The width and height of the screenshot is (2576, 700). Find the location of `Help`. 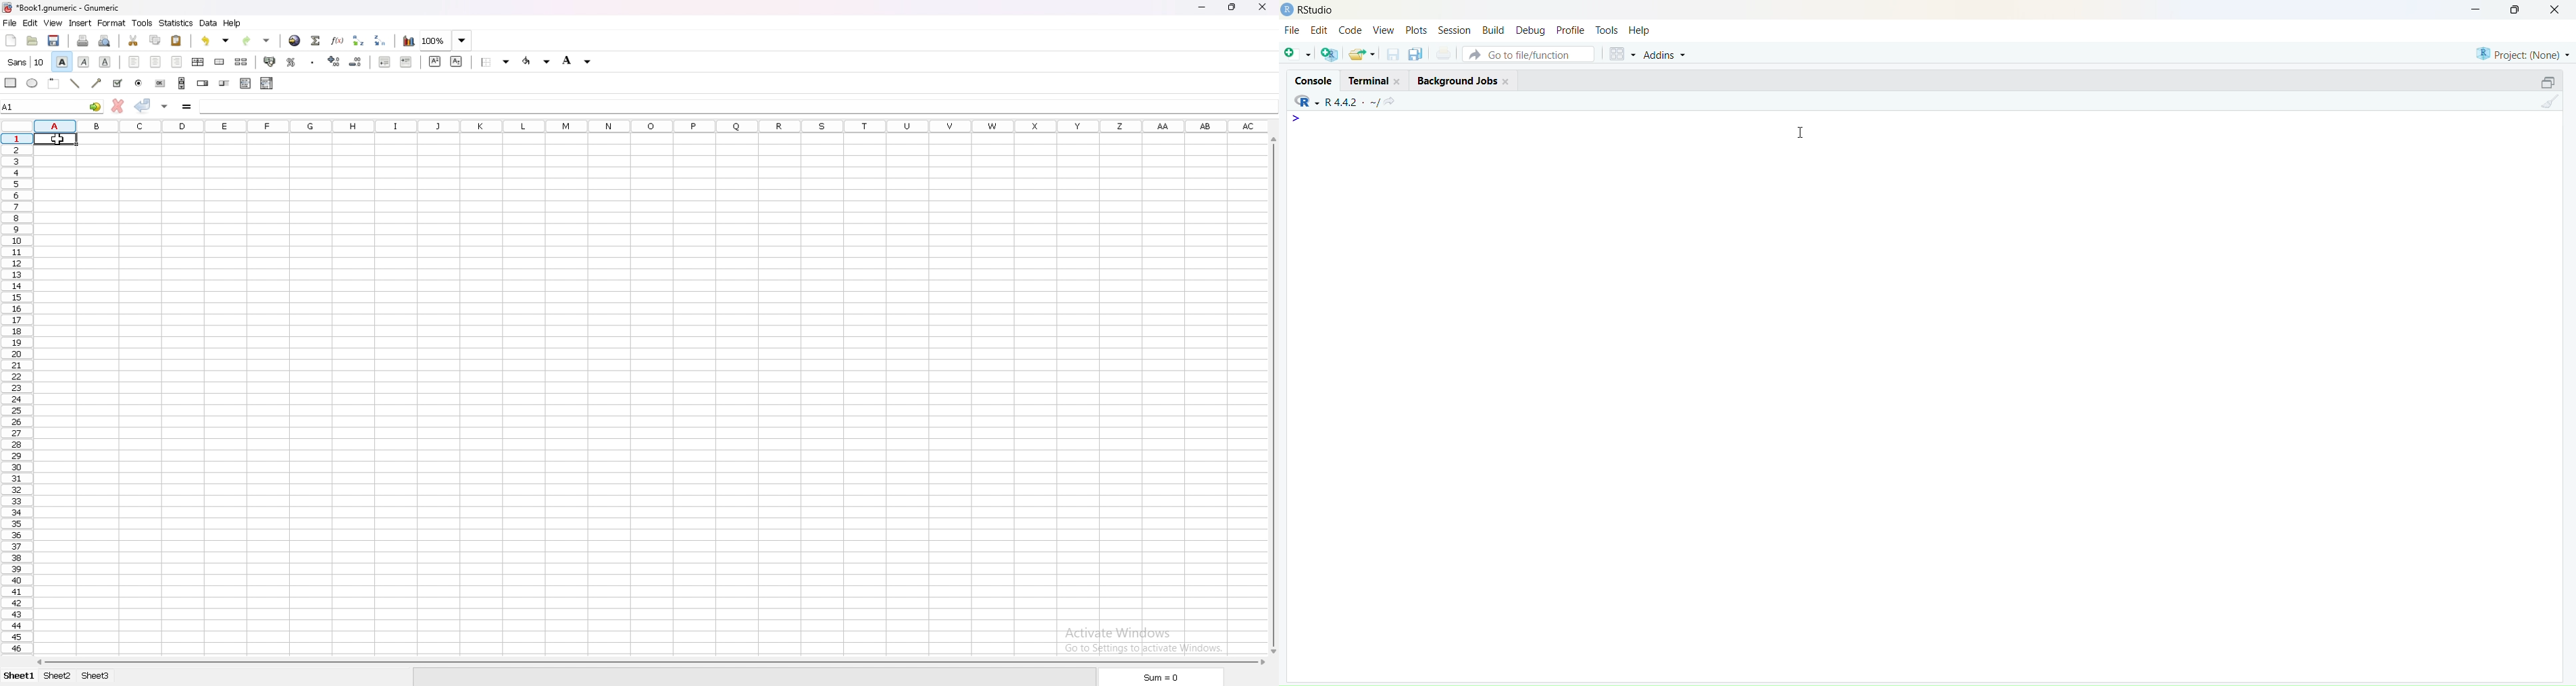

Help is located at coordinates (1642, 31).